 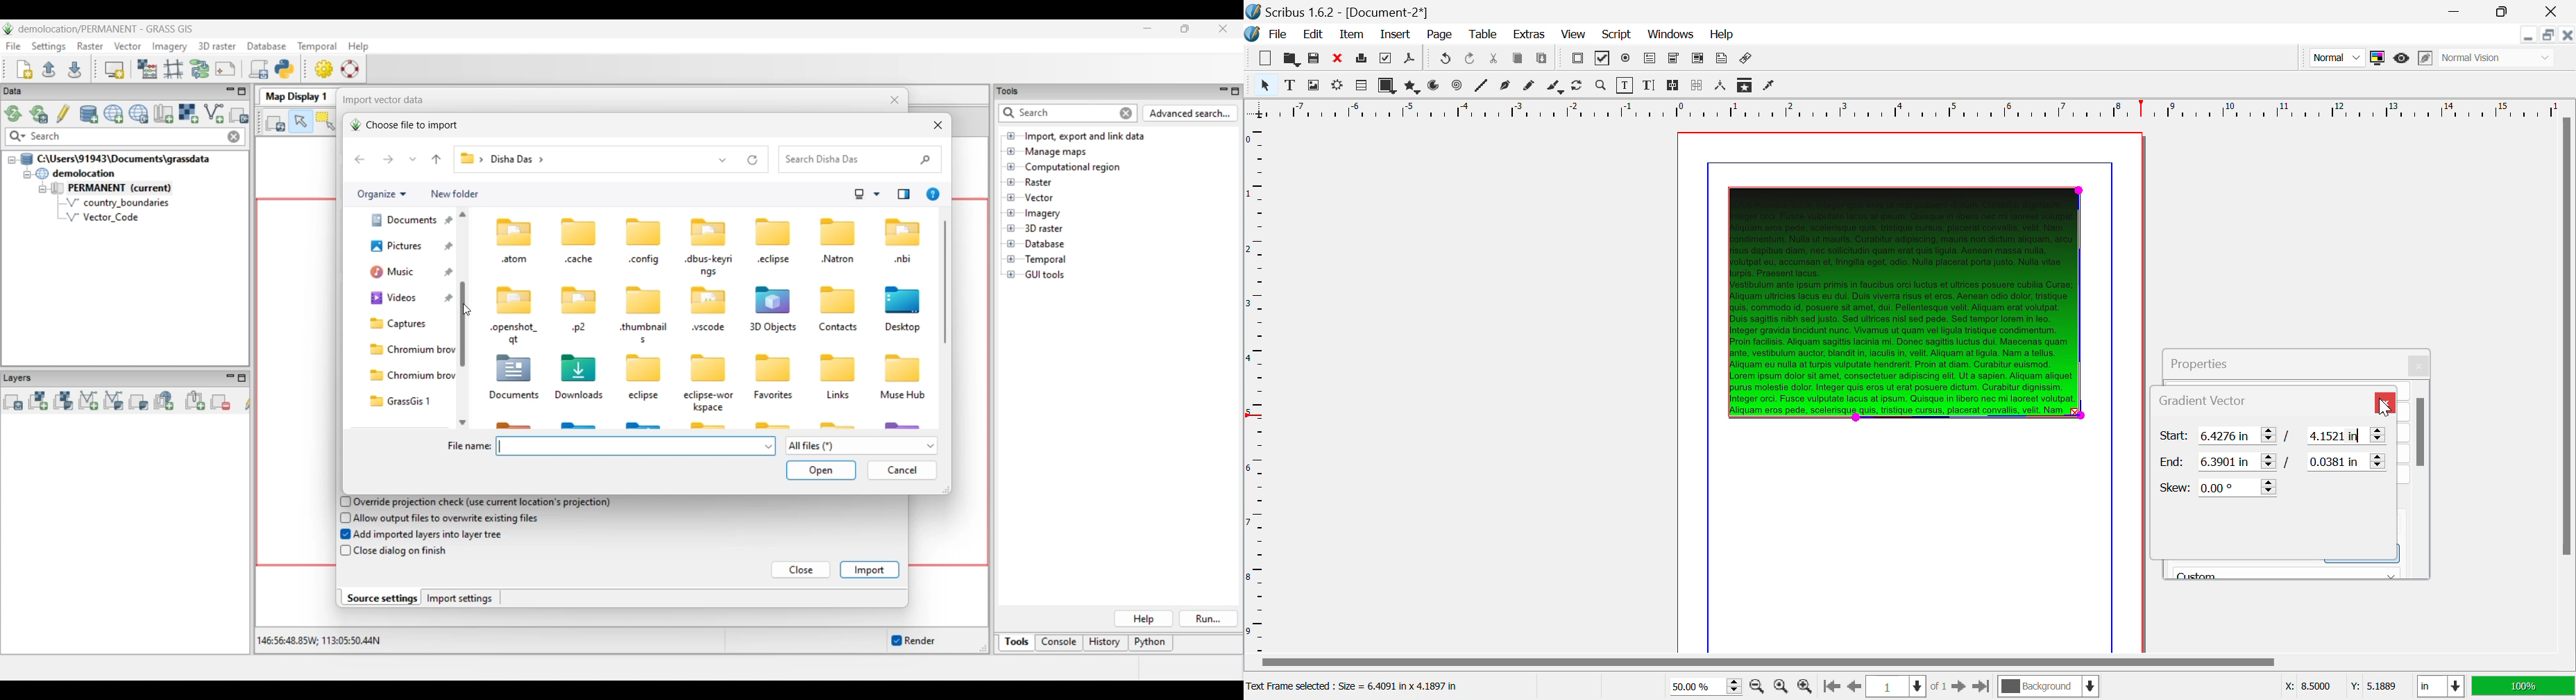 I want to click on Freehand, so click(x=1531, y=87).